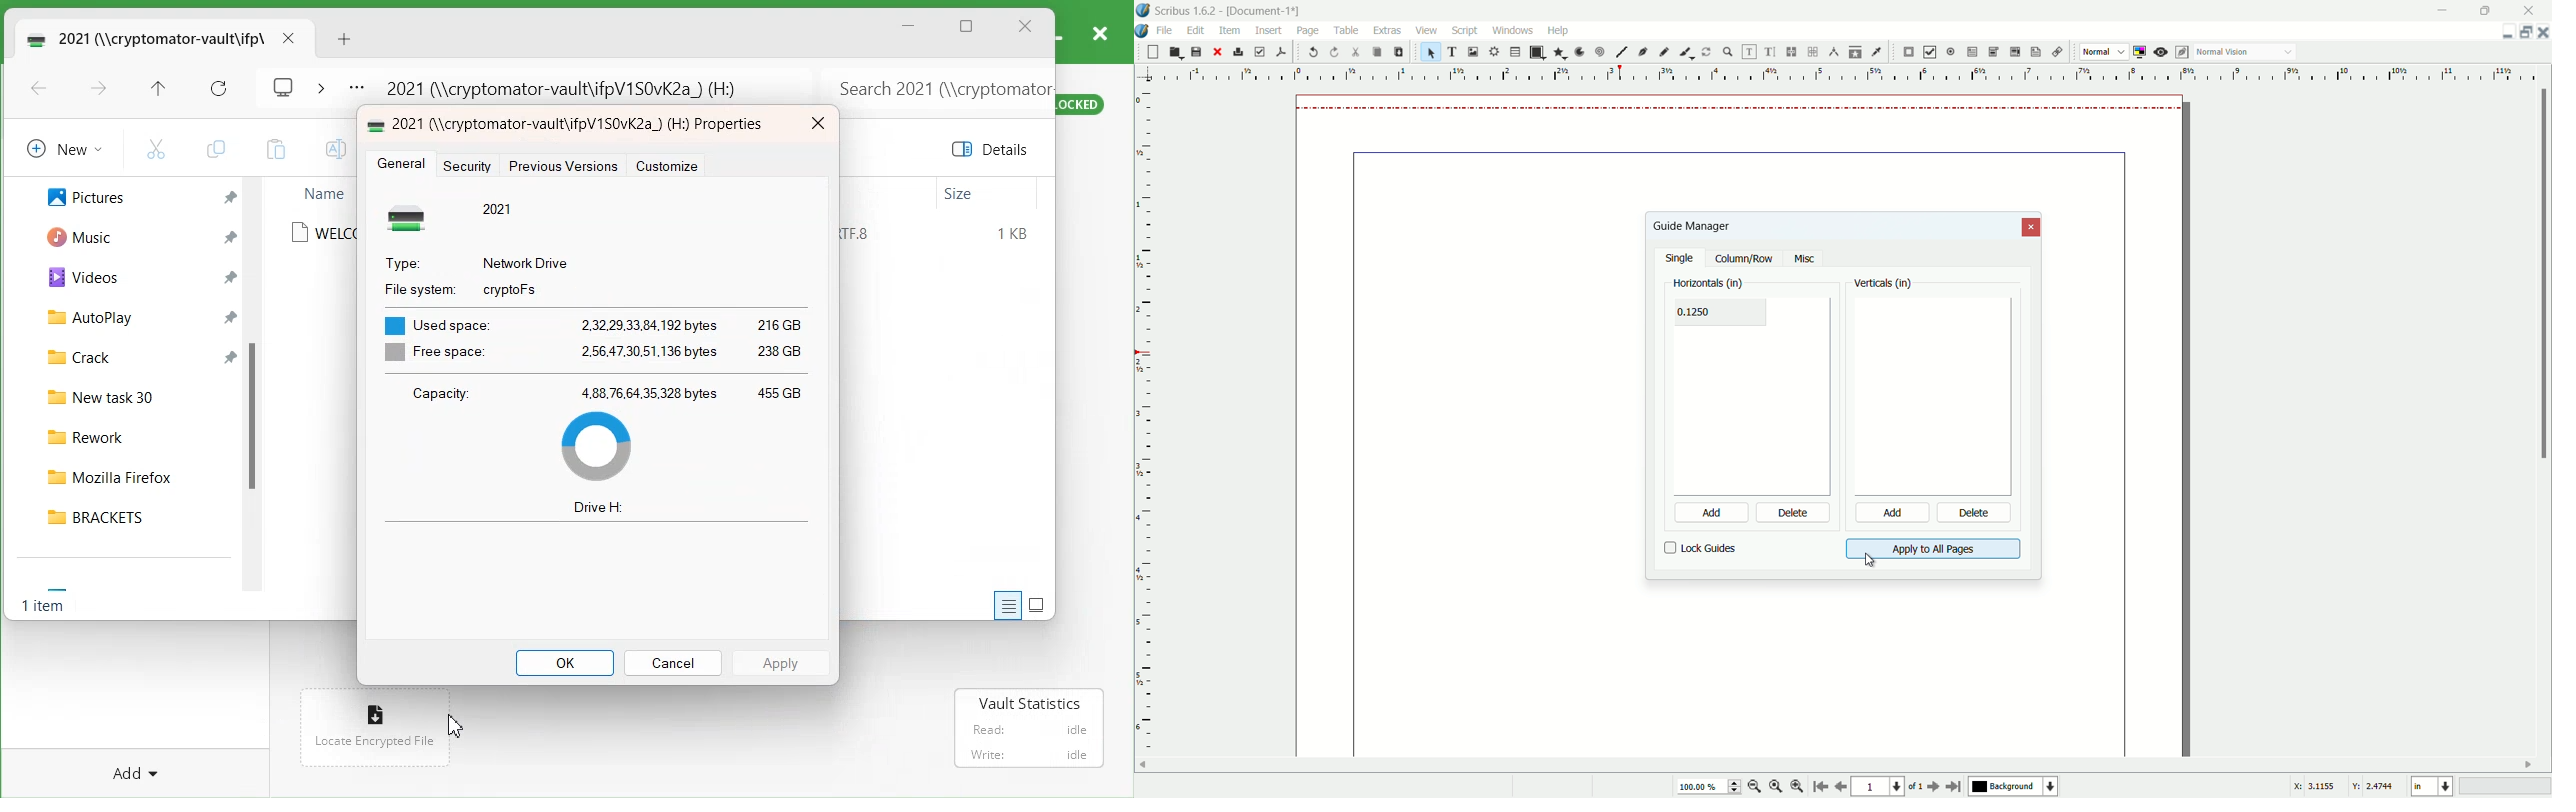  I want to click on select current unit, so click(2431, 787).